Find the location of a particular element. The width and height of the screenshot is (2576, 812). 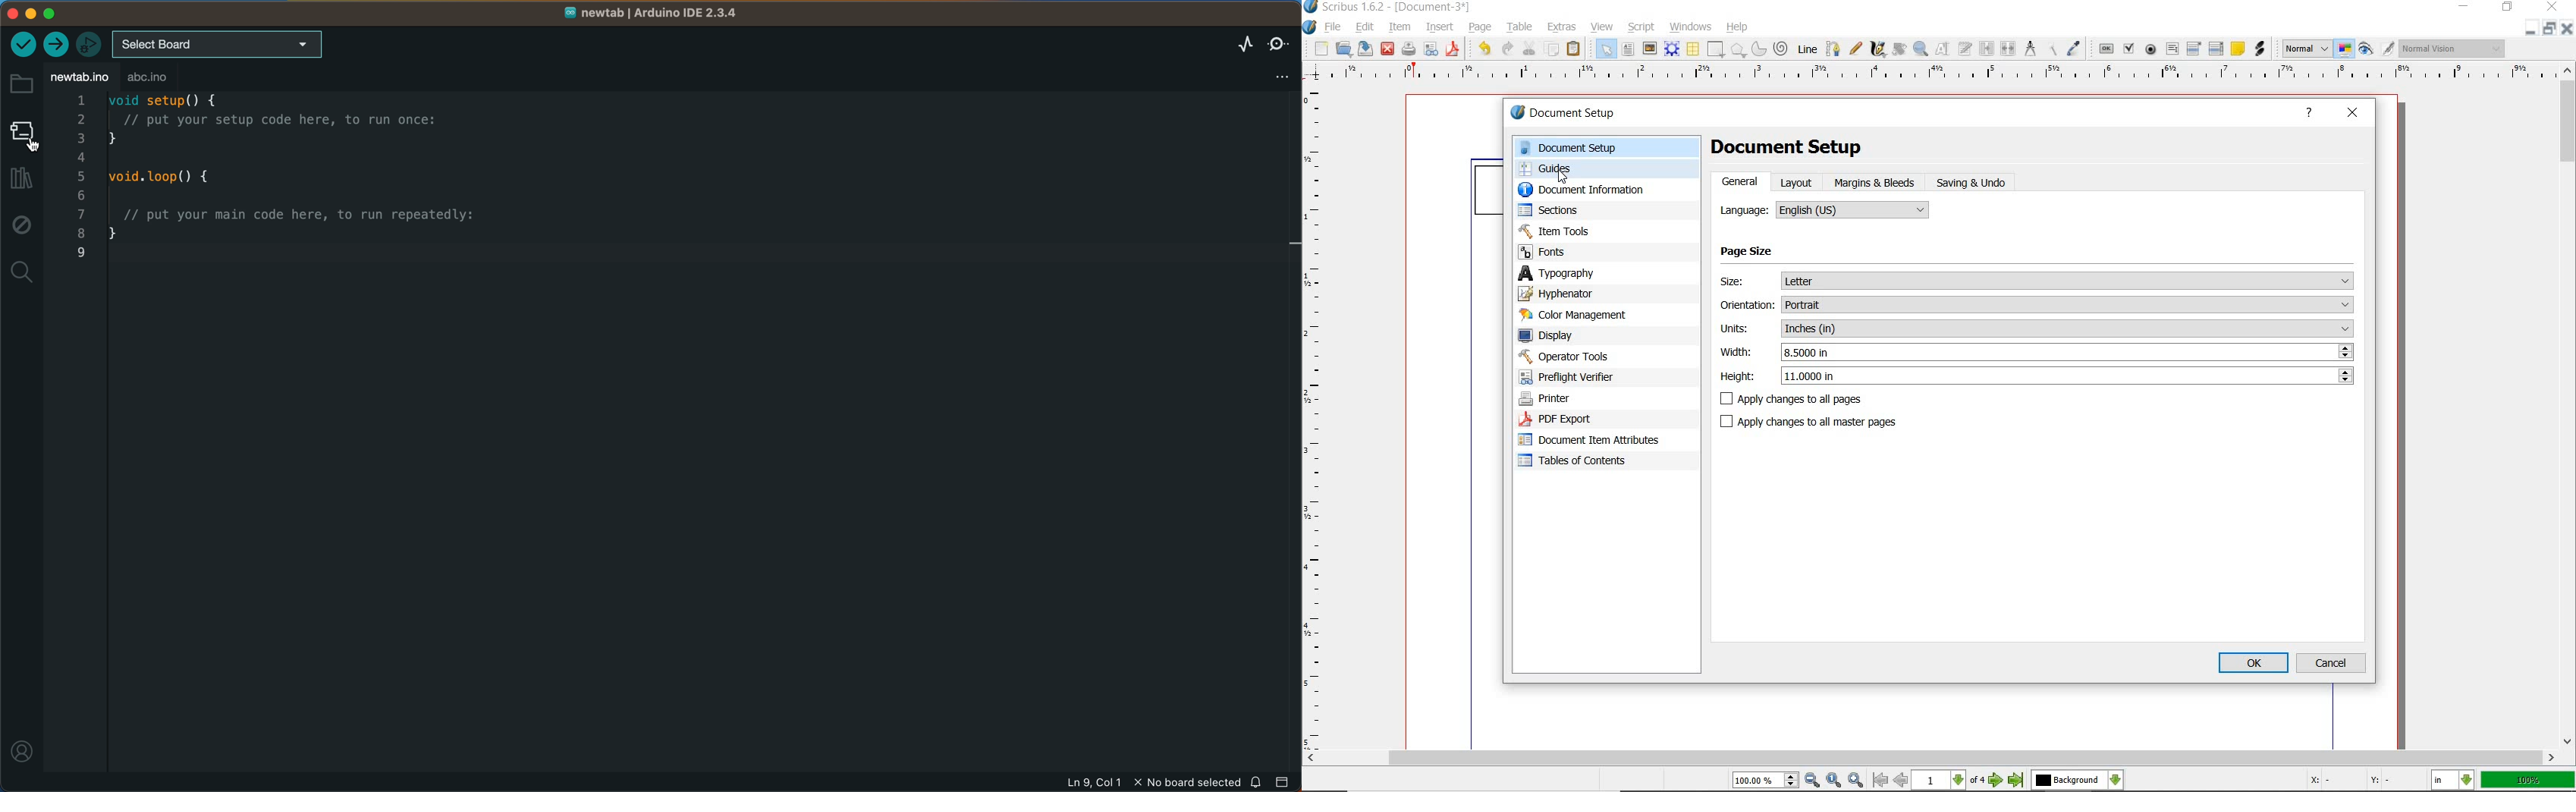

sections is located at coordinates (1595, 212).